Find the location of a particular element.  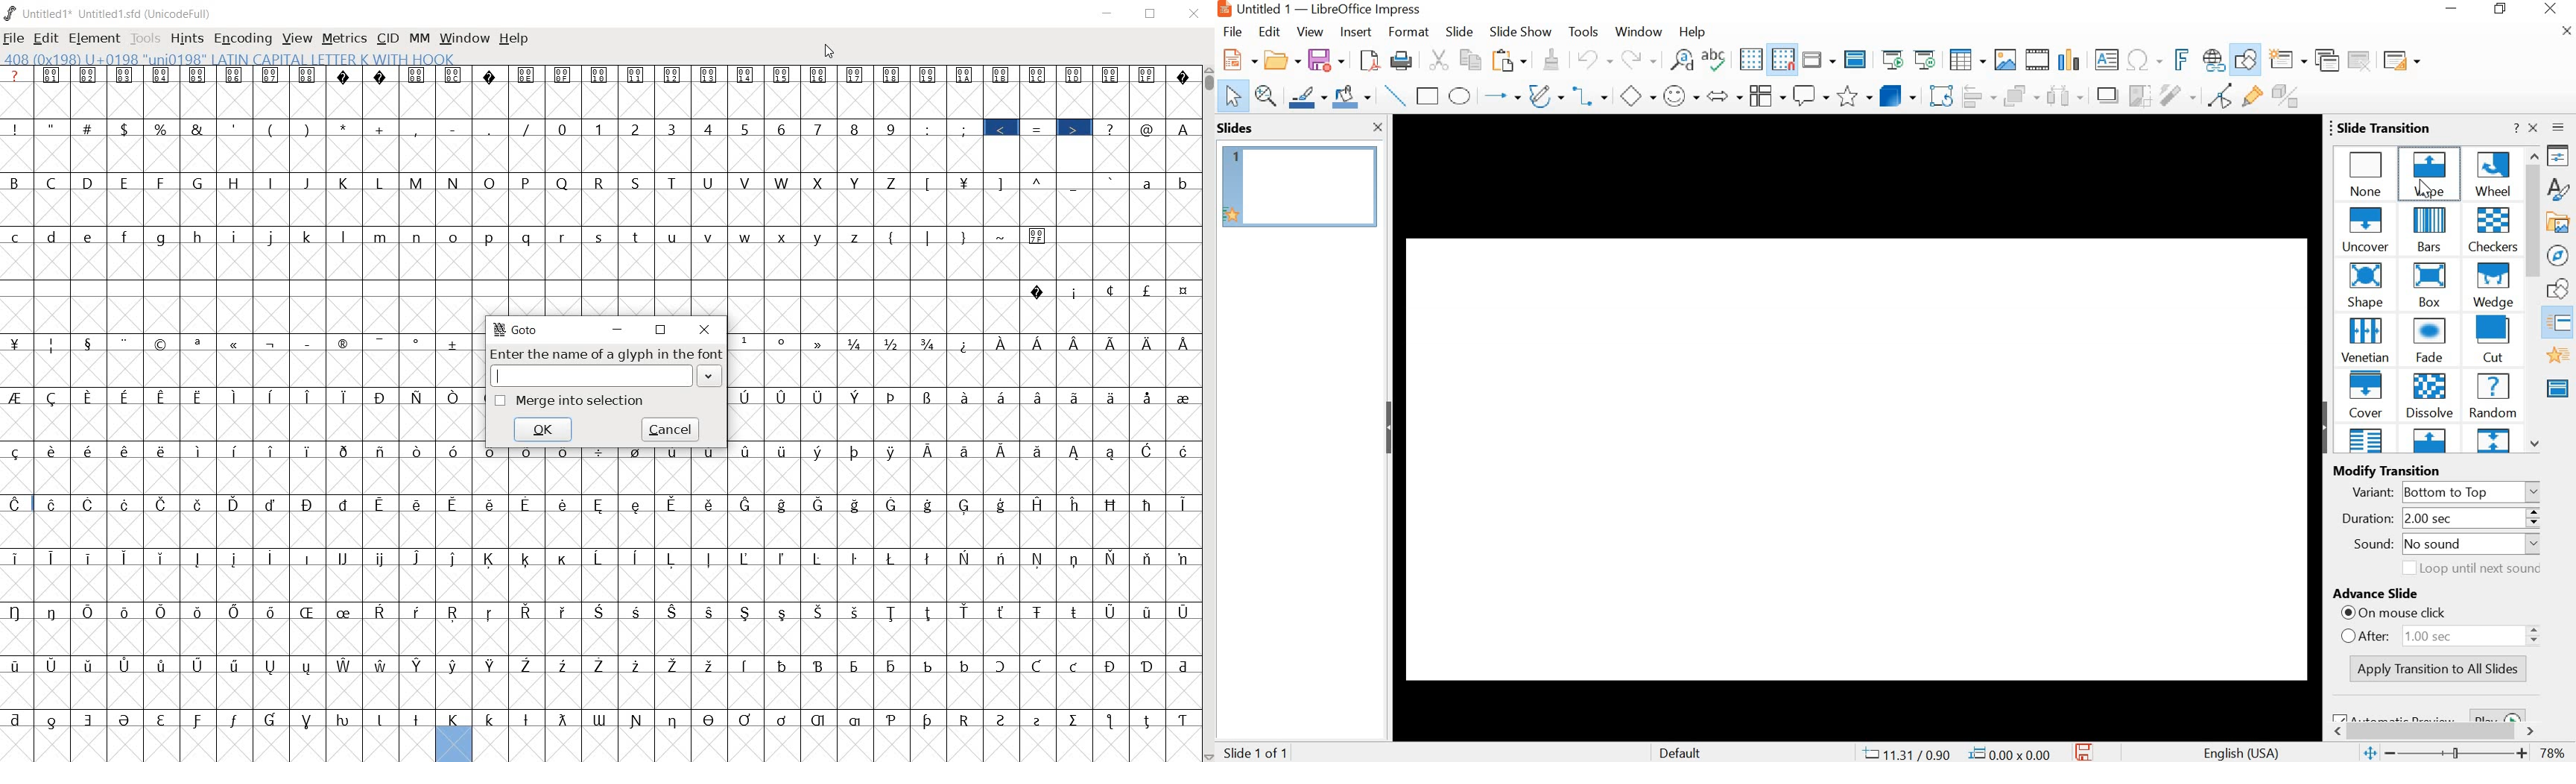

empty glyph slots is located at coordinates (600, 638).